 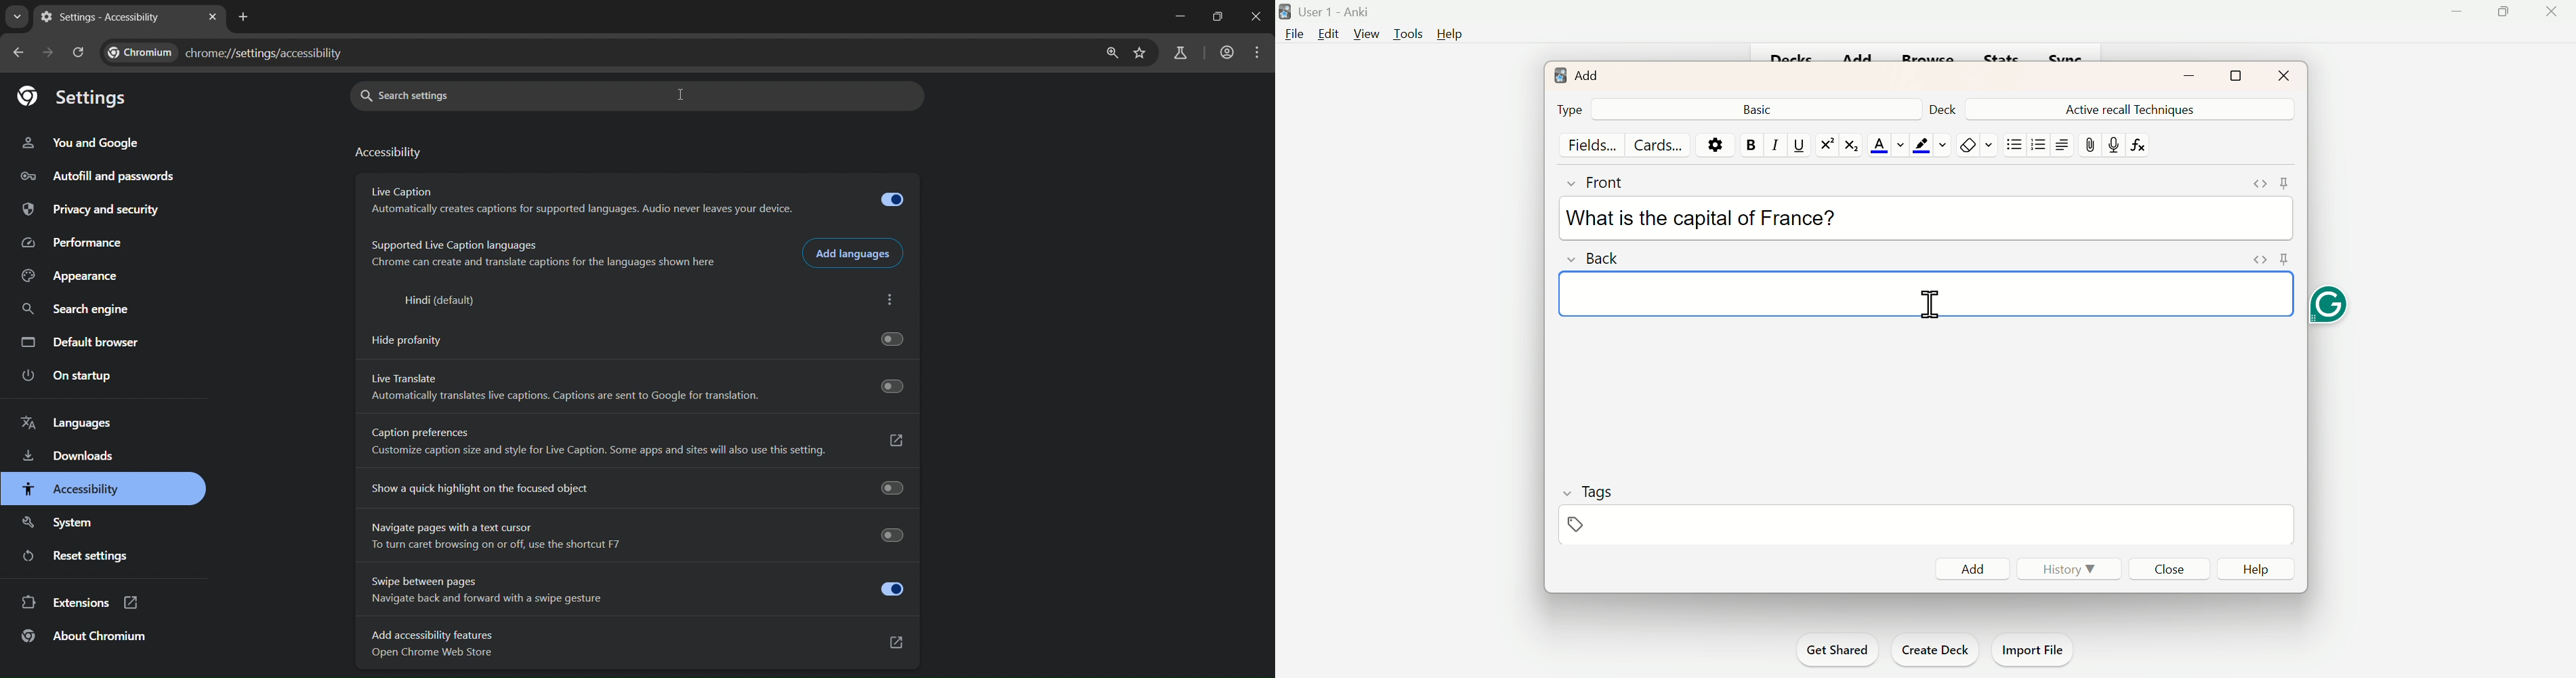 I want to click on Bold, so click(x=1751, y=142).